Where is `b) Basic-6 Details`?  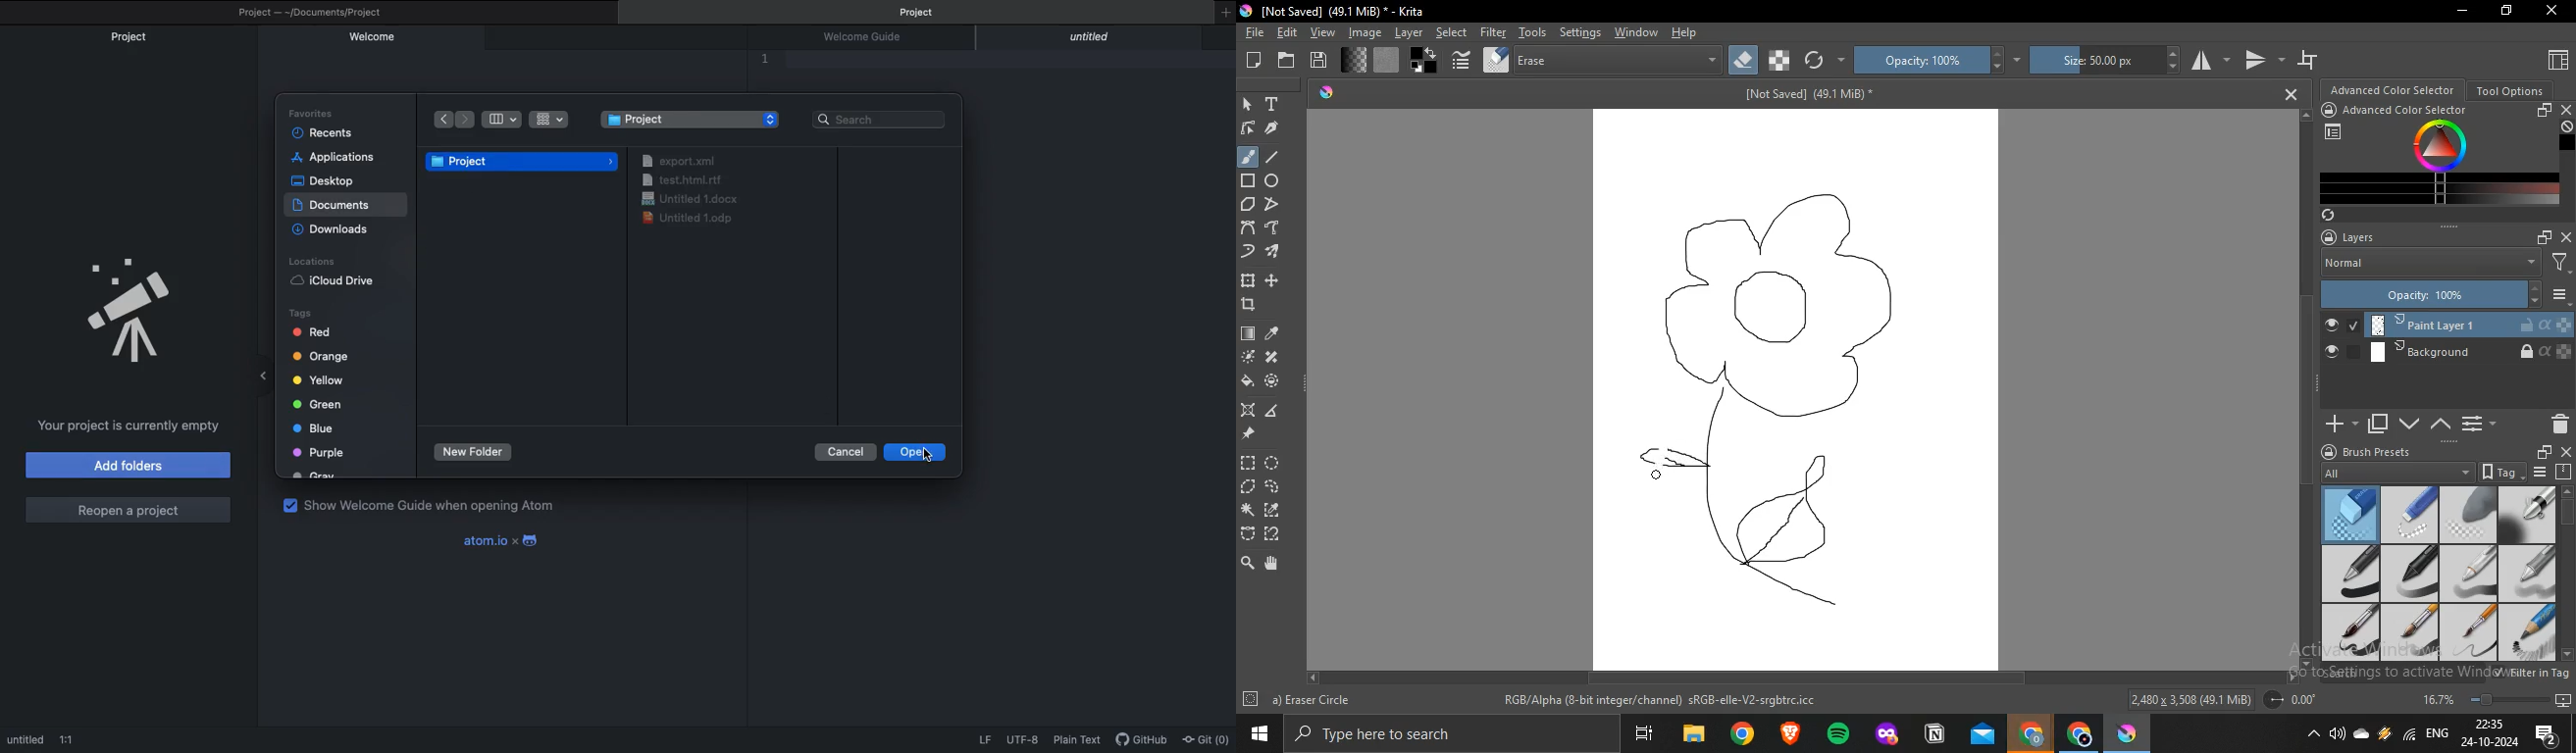 b) Basic-6 Details is located at coordinates (1318, 699).